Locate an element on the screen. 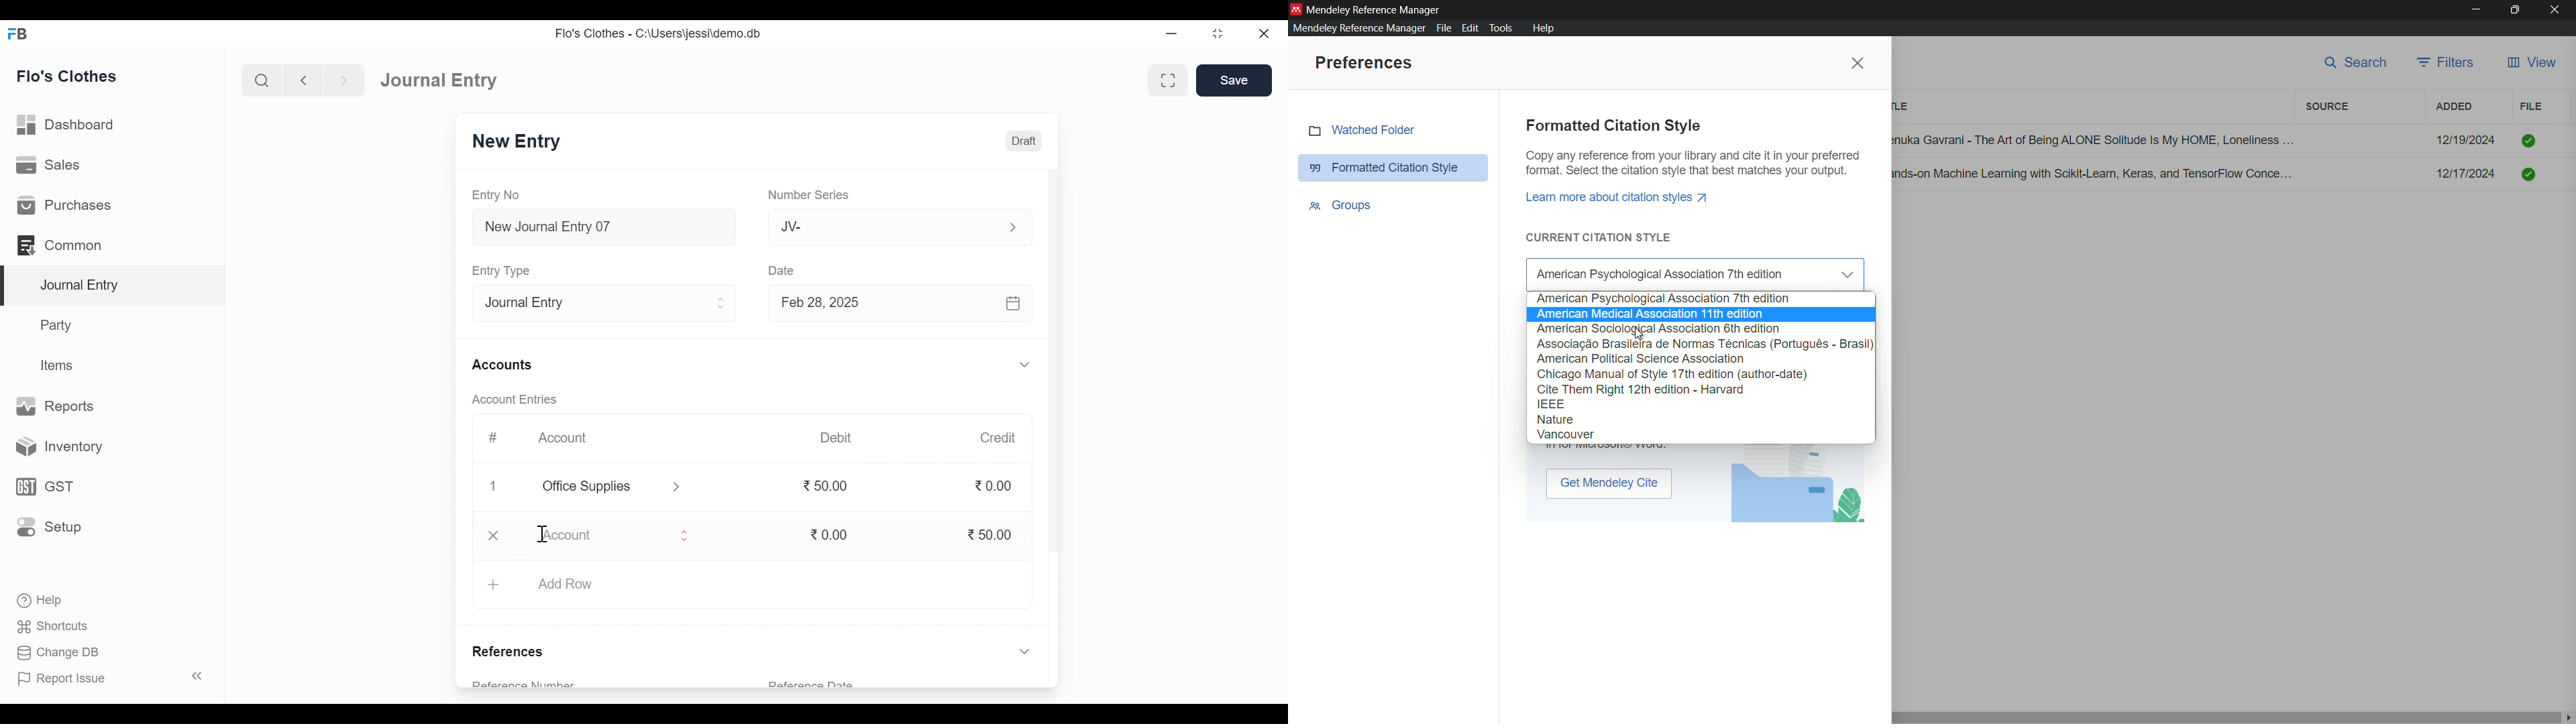 Image resolution: width=2576 pixels, height=728 pixels. Close  is located at coordinates (492, 535).